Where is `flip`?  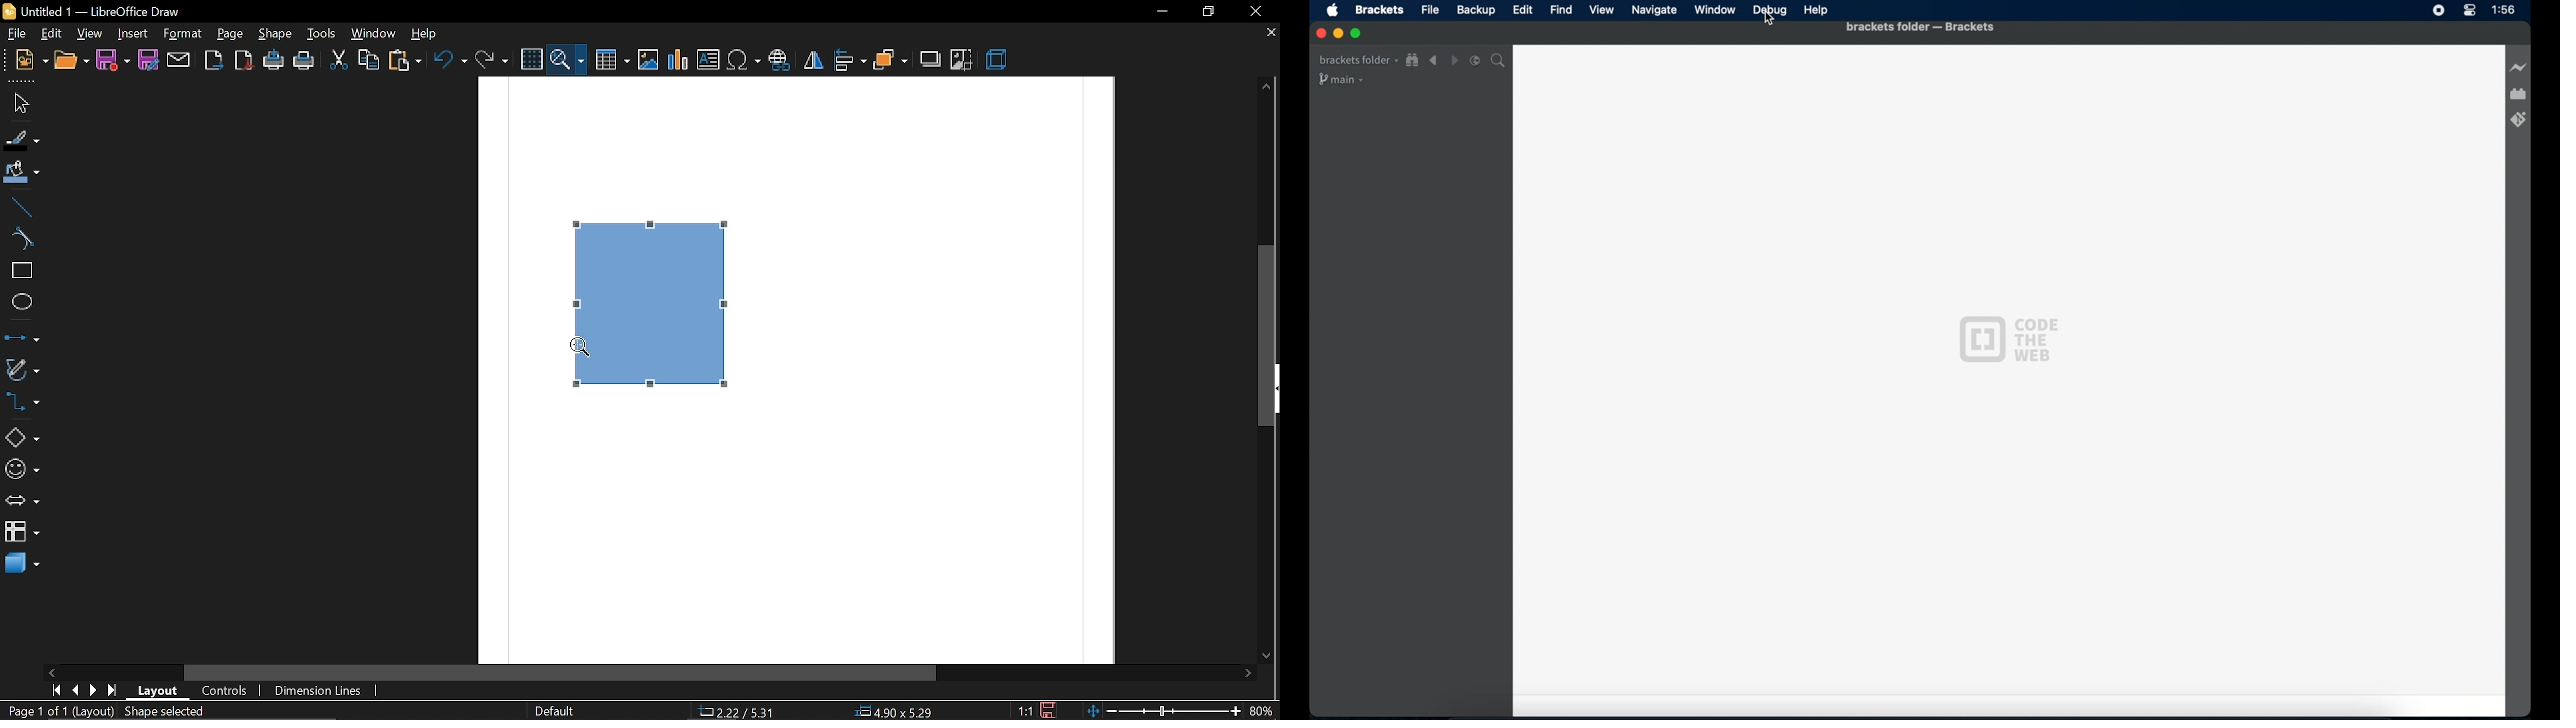
flip is located at coordinates (812, 59).